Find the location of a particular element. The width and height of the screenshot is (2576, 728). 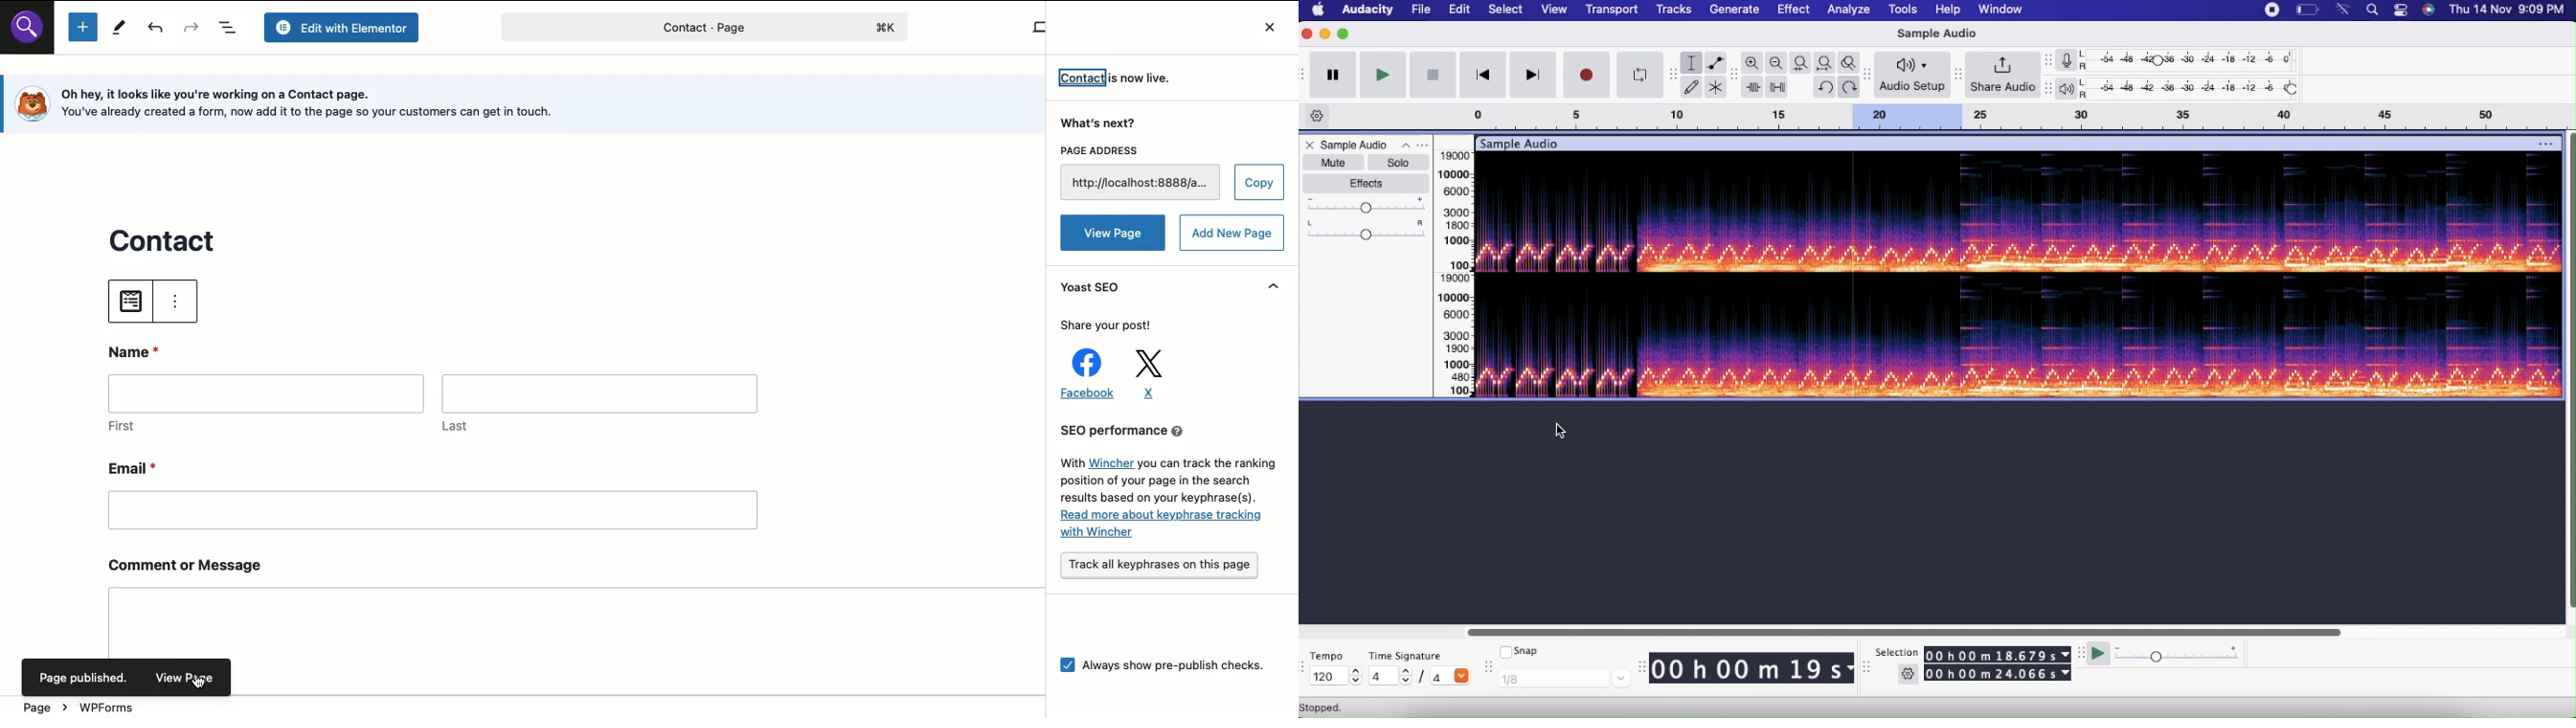

Email* is located at coordinates (432, 492).